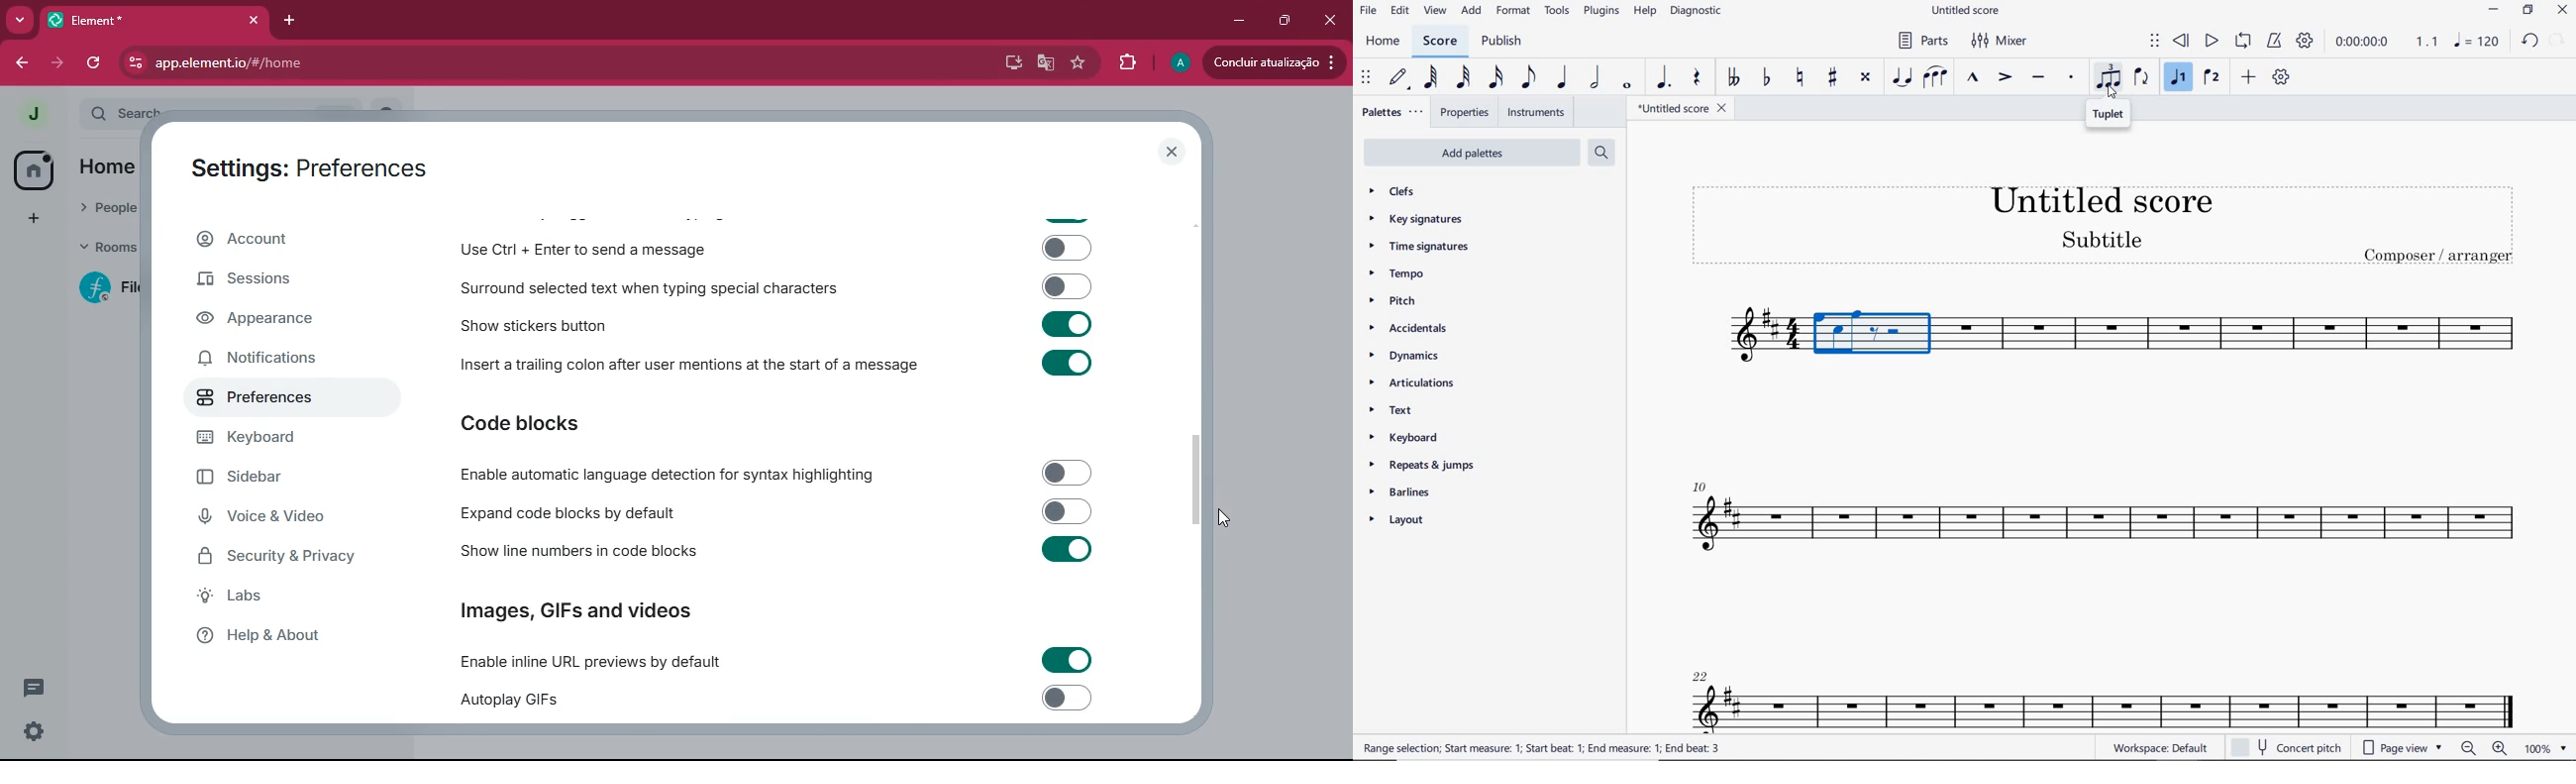 This screenshot has height=784, width=2576. I want to click on sessions, so click(278, 279).